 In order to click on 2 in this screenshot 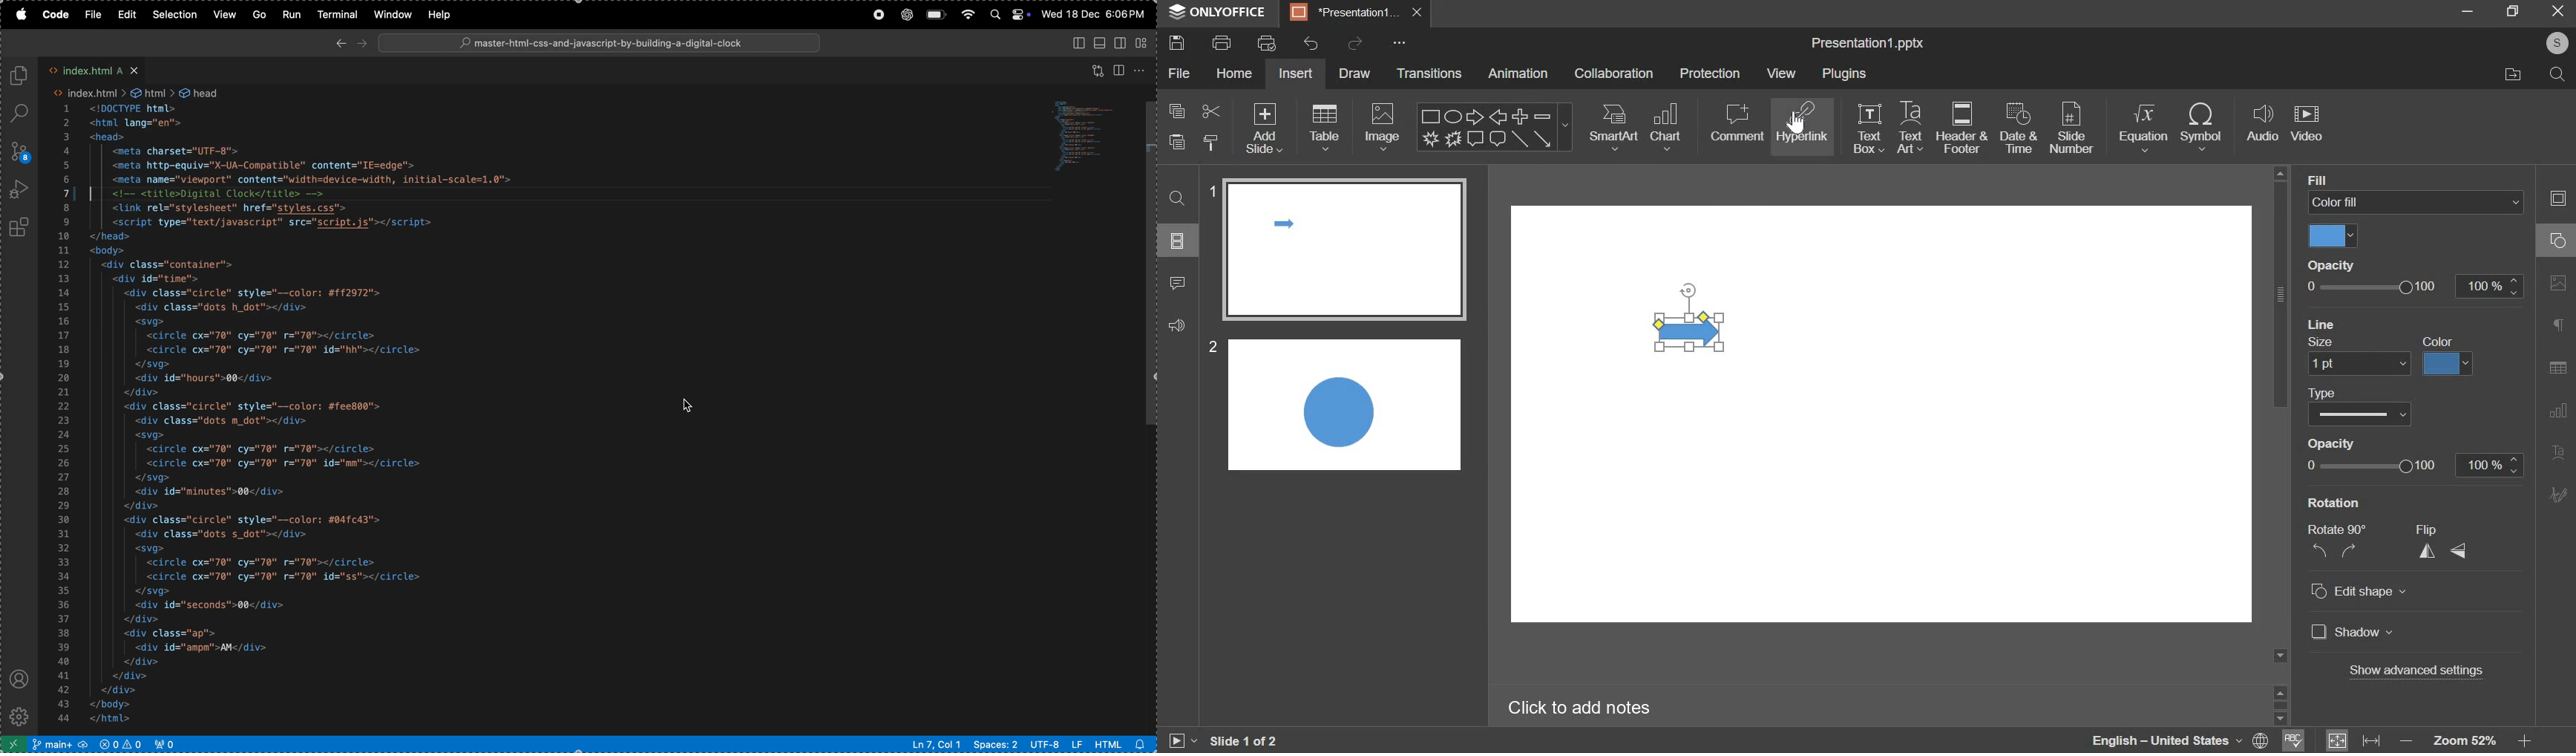, I will do `click(1213, 348)`.